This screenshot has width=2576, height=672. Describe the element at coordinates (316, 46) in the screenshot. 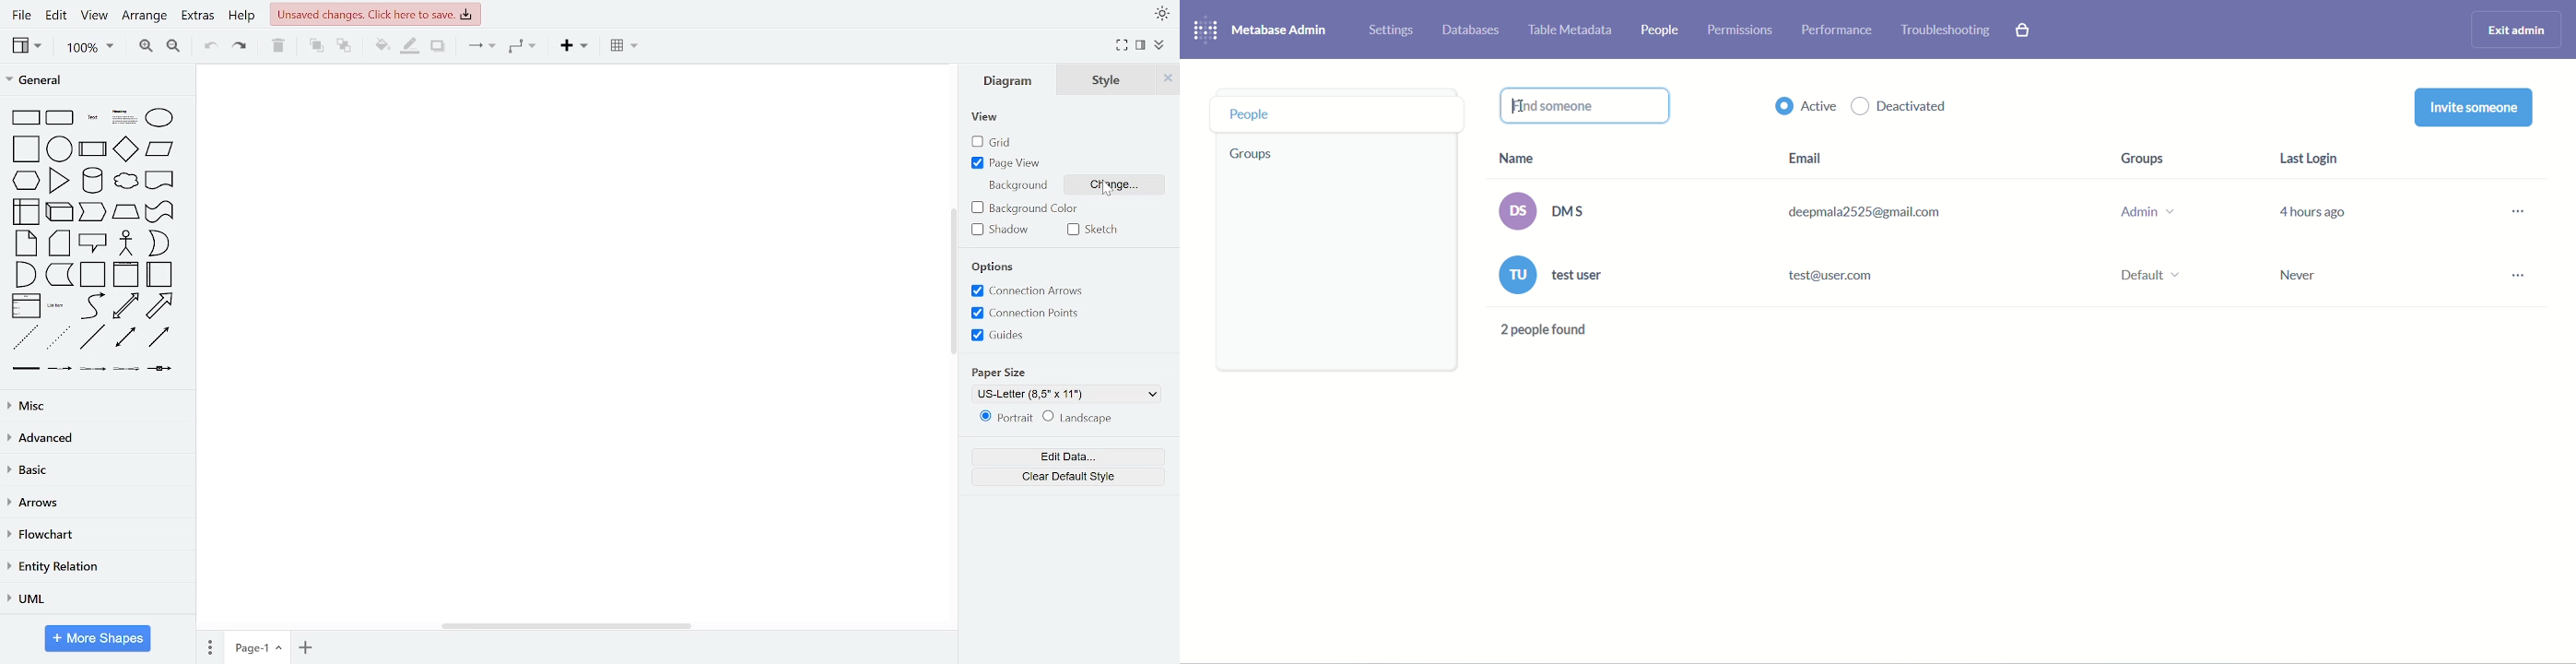

I see `to front` at that location.